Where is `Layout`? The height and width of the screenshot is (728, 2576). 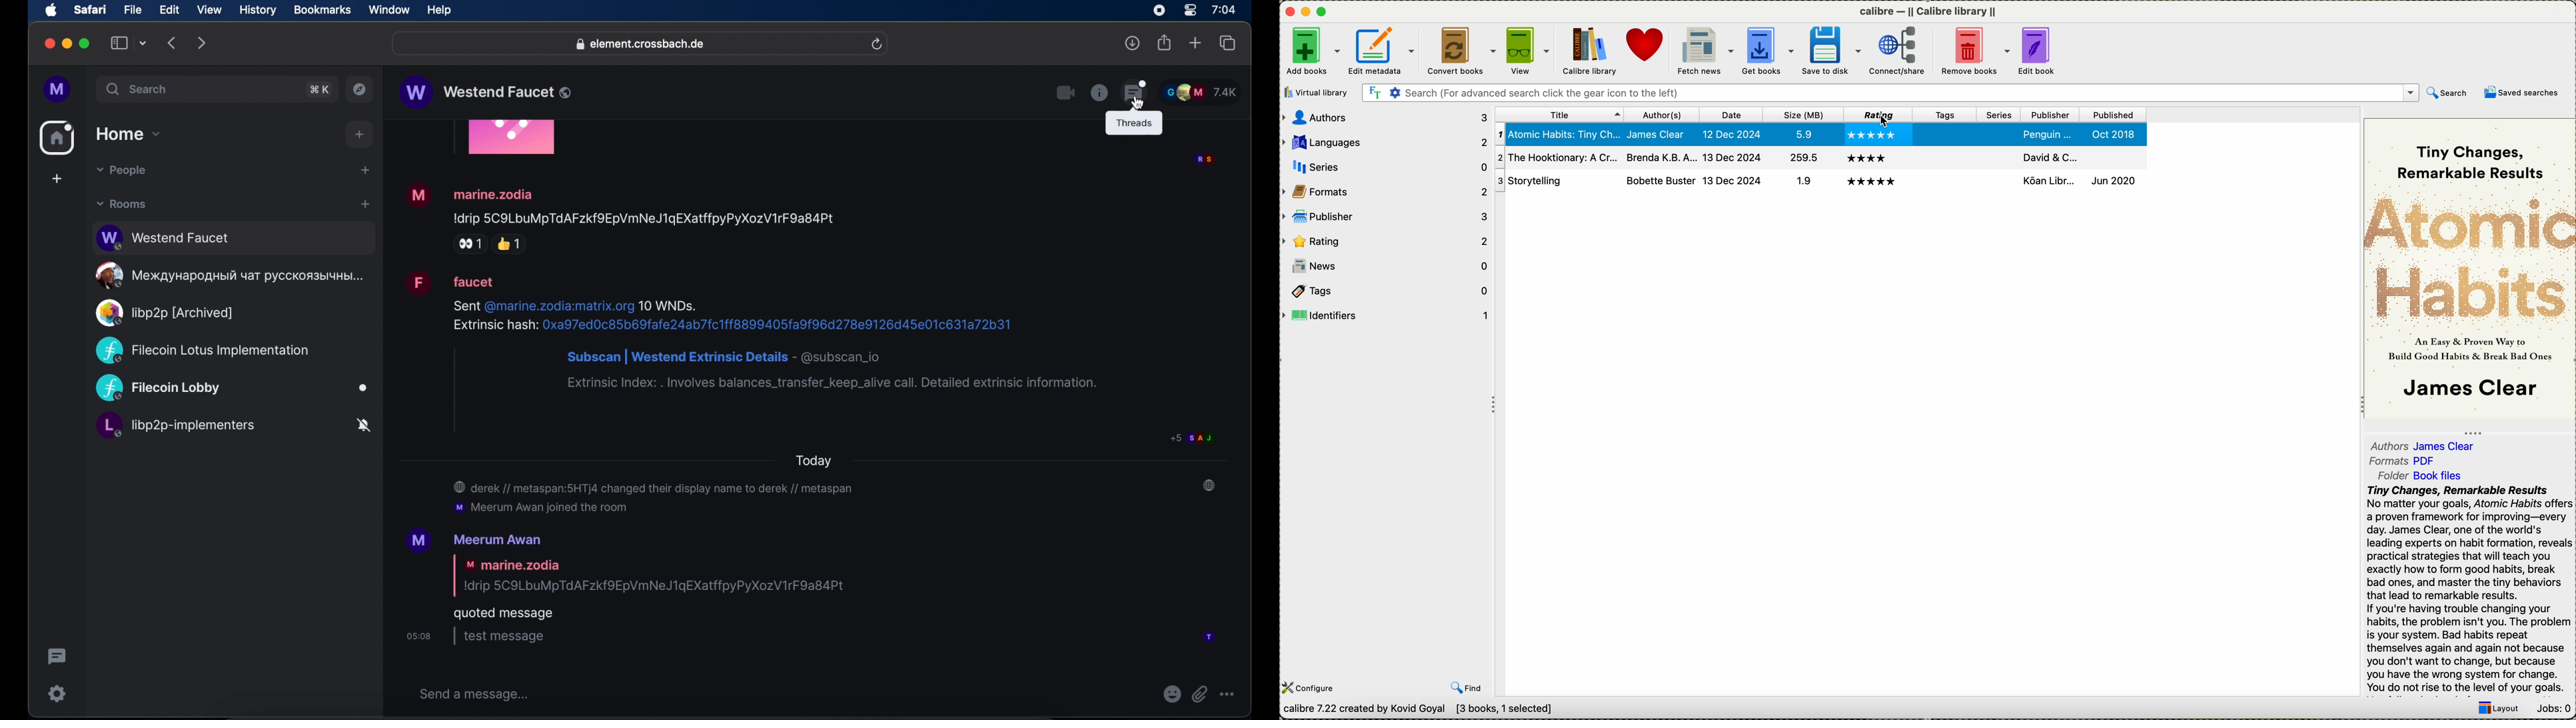
Layout is located at coordinates (2495, 710).